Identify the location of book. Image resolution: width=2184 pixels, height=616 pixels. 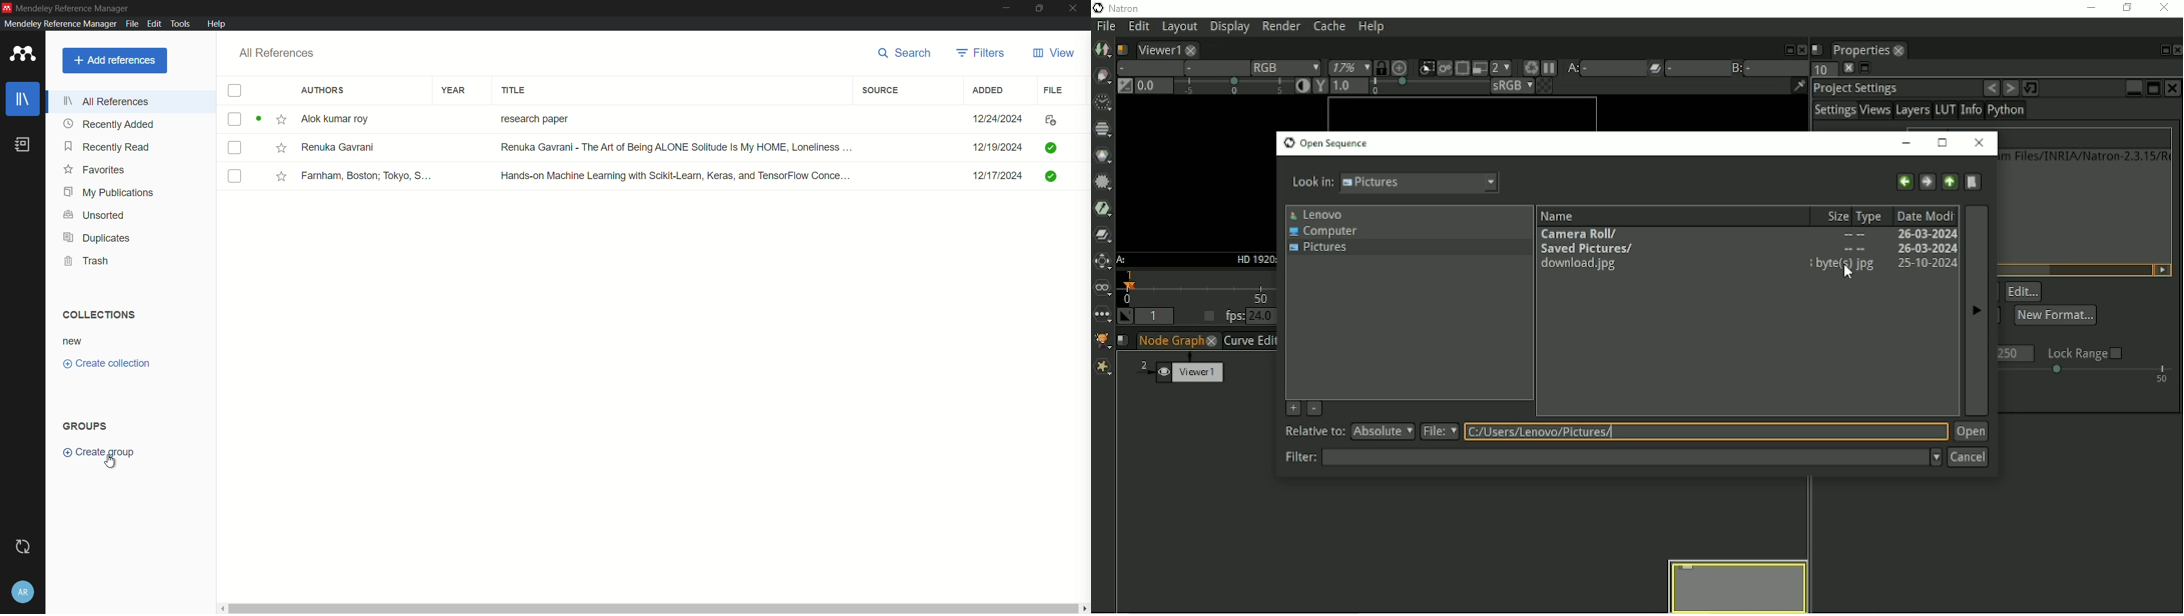
(23, 144).